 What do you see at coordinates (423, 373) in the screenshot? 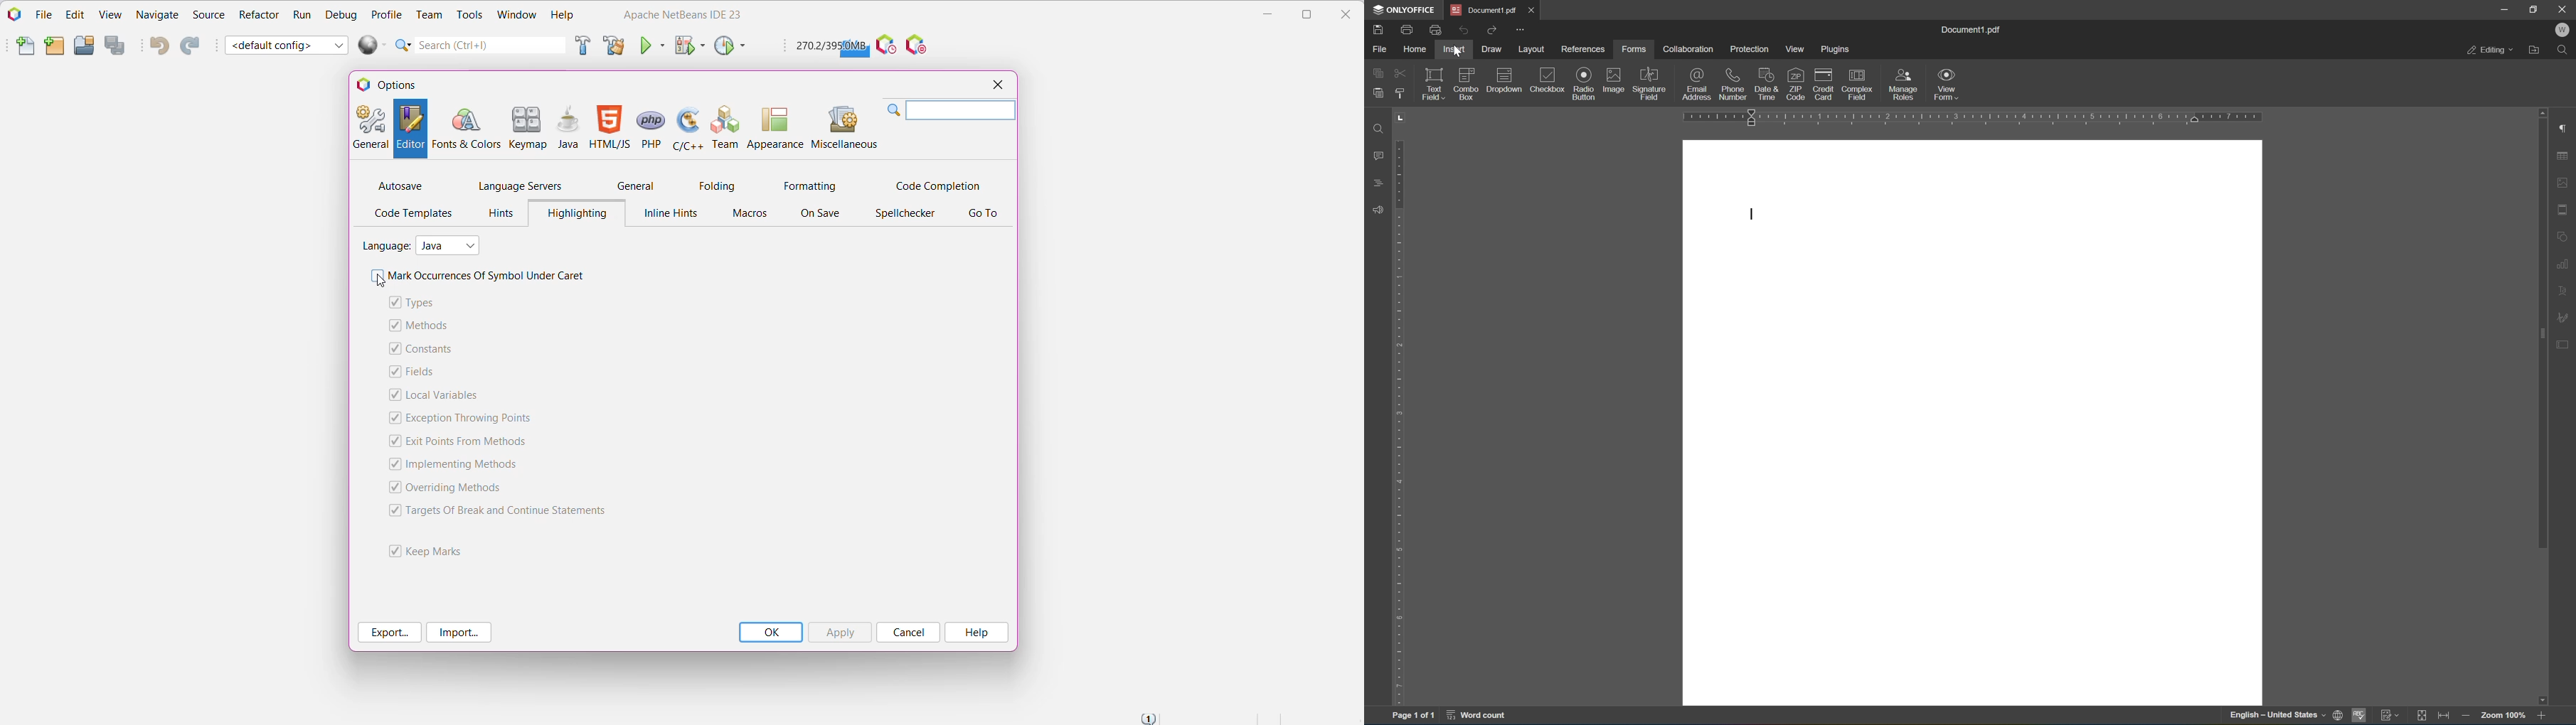
I see `Fields - click to enable` at bounding box center [423, 373].